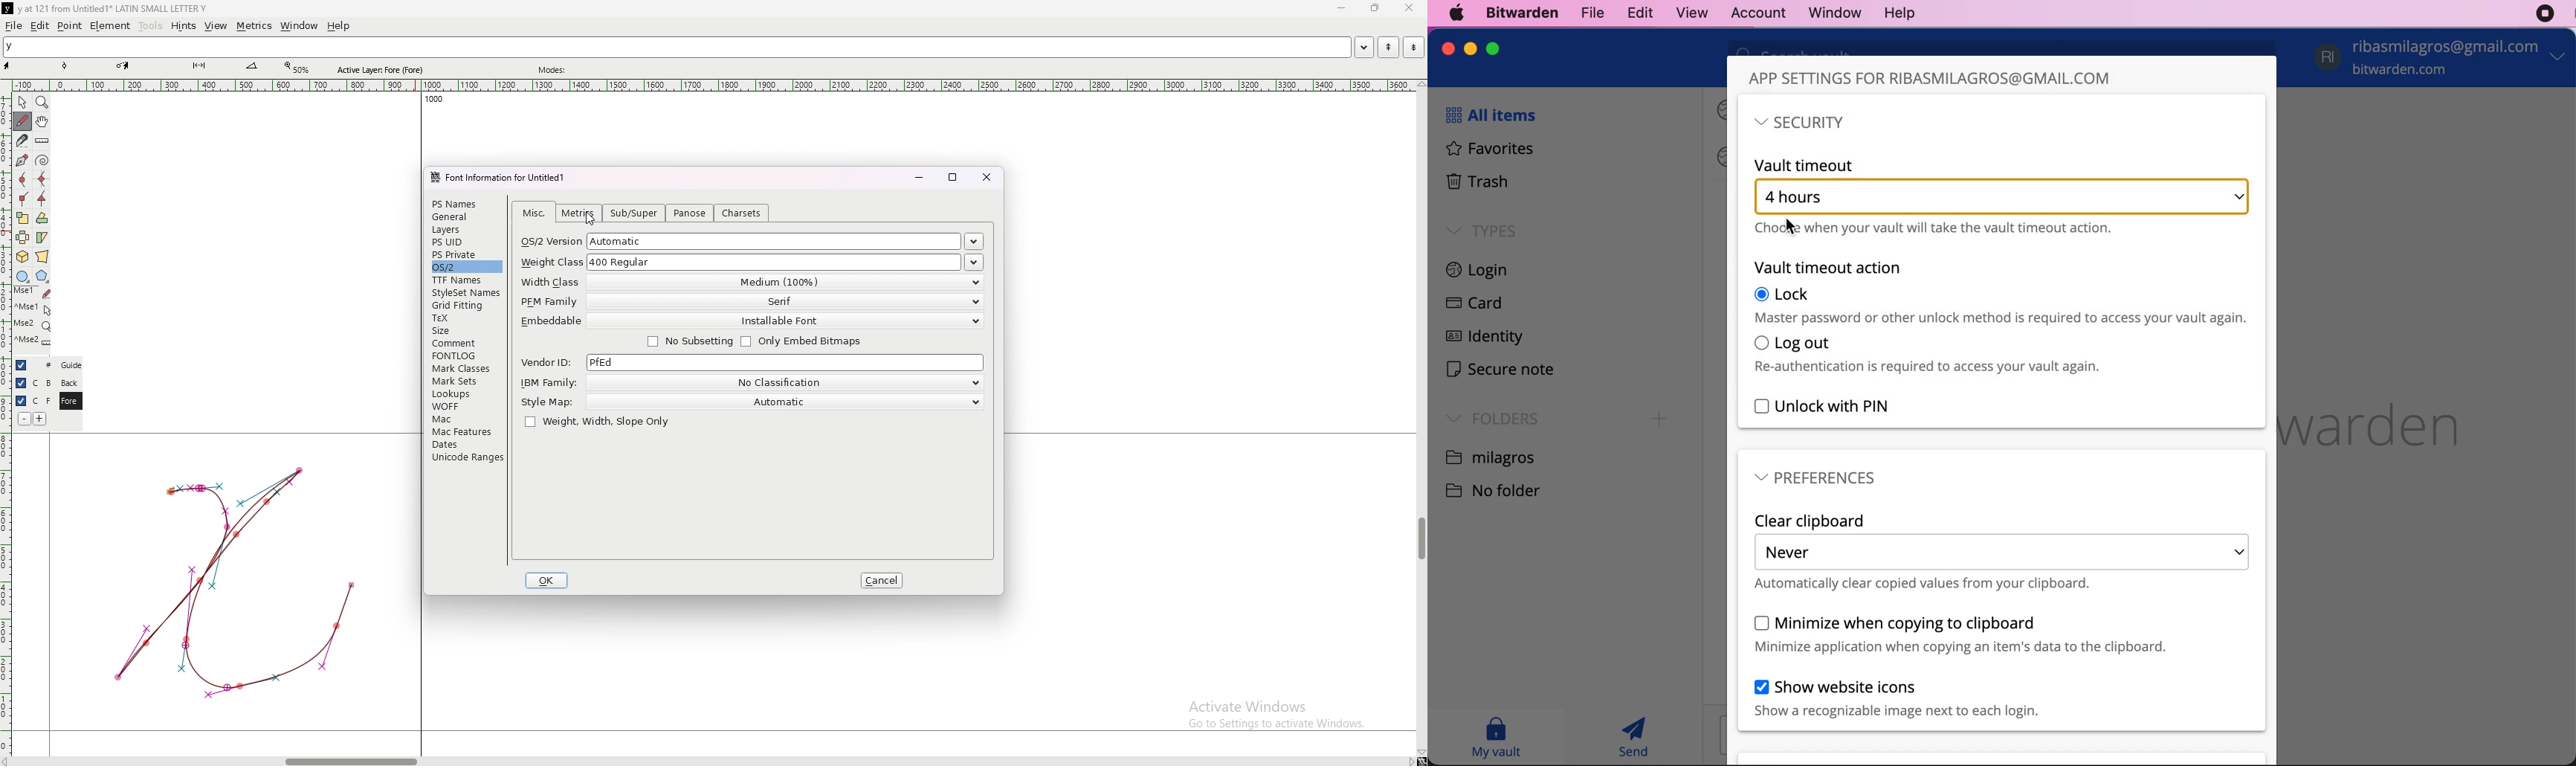 This screenshot has width=2576, height=784. I want to click on send, so click(1635, 737).